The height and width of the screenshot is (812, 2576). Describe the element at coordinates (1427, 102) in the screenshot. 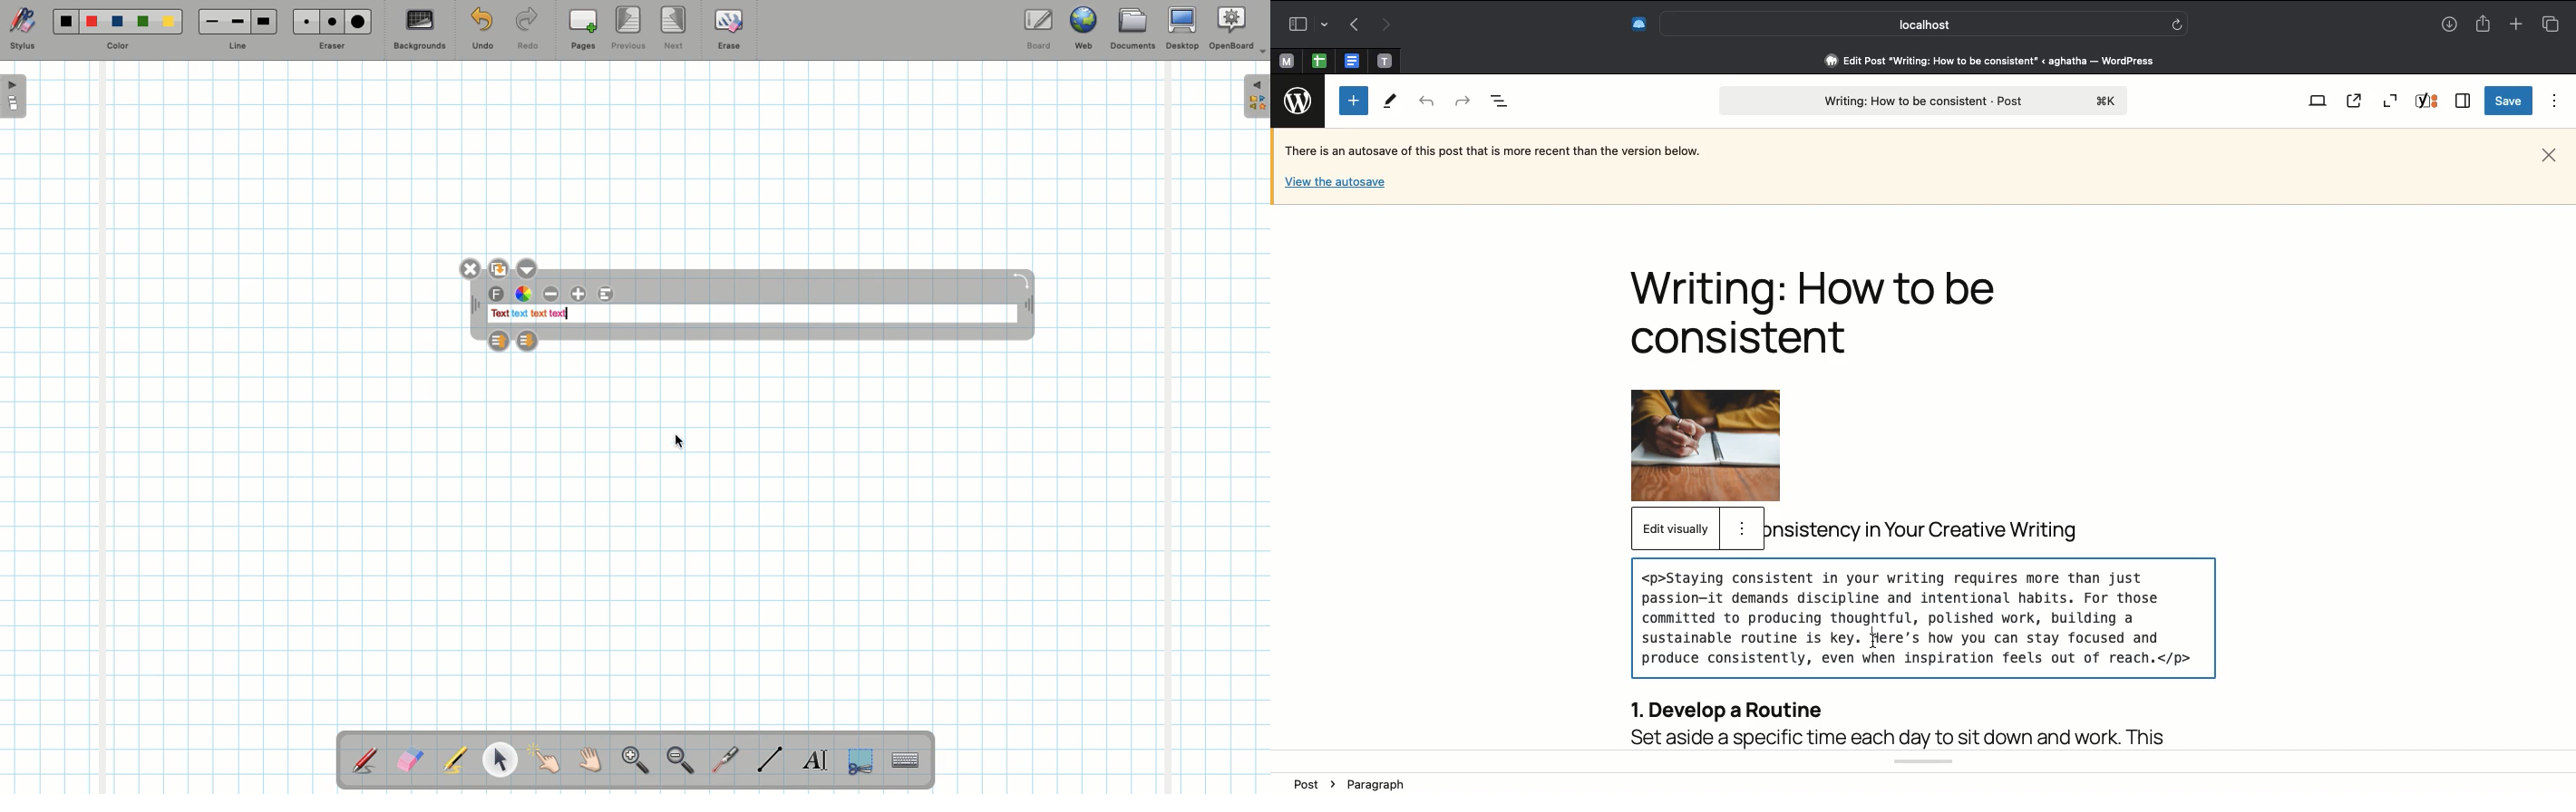

I see `Undo` at that location.